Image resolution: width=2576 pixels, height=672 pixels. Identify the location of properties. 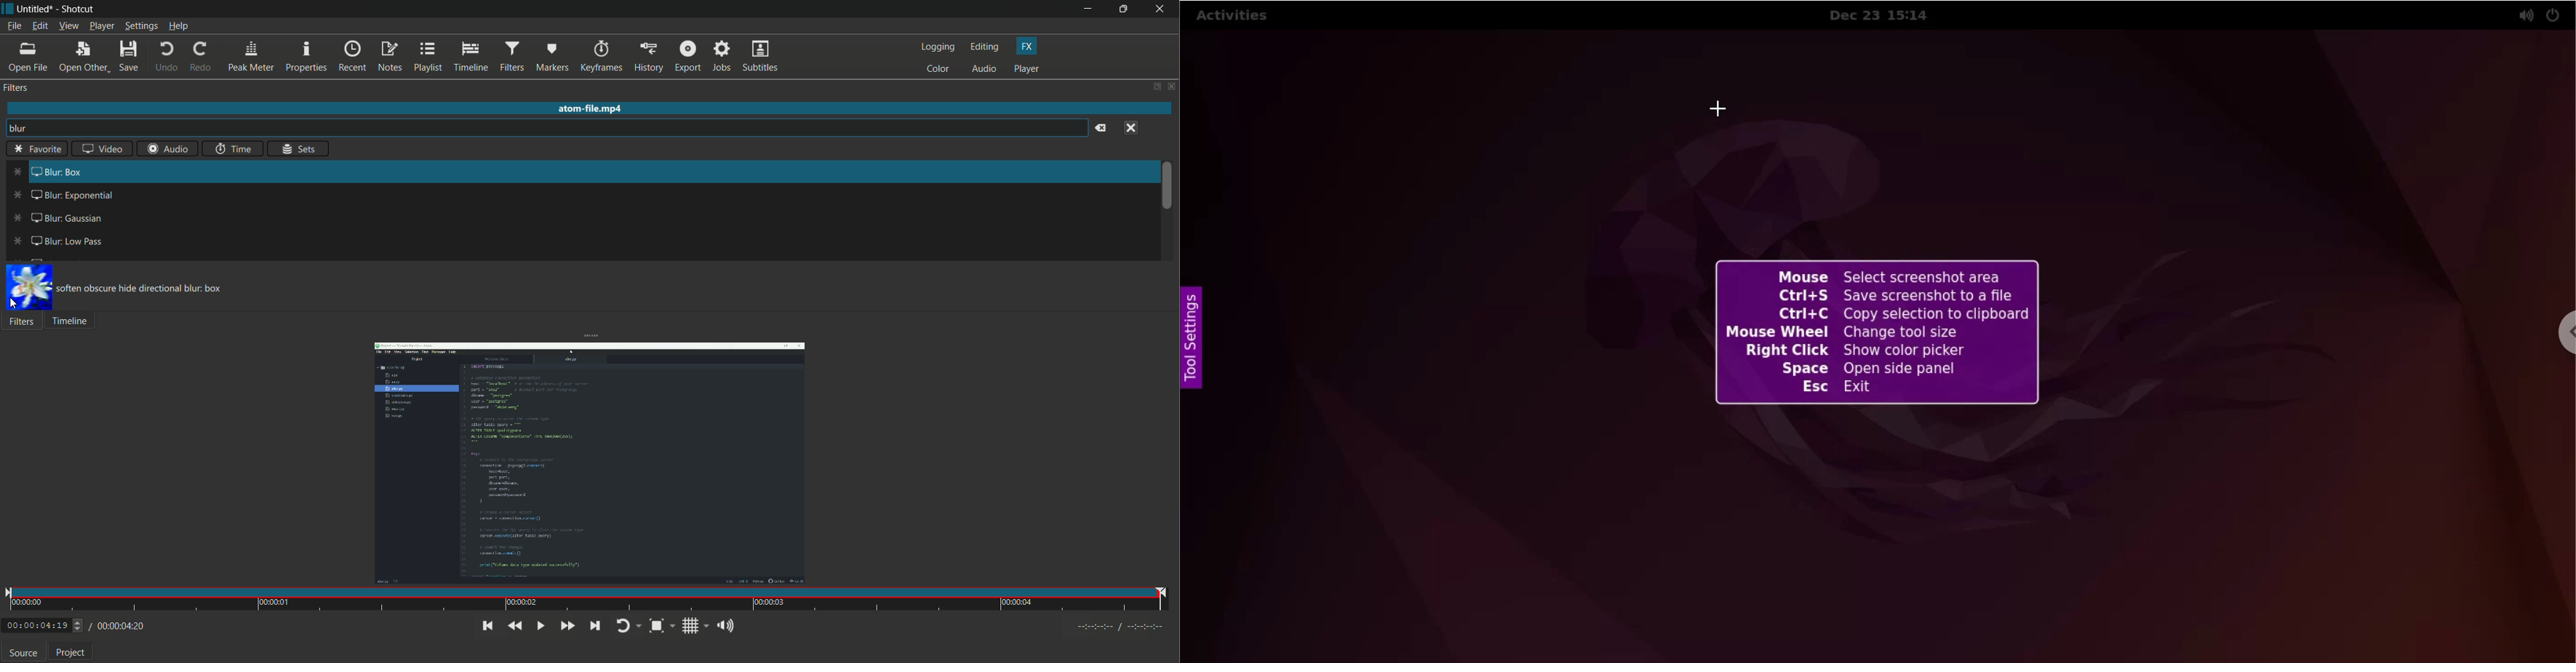
(305, 57).